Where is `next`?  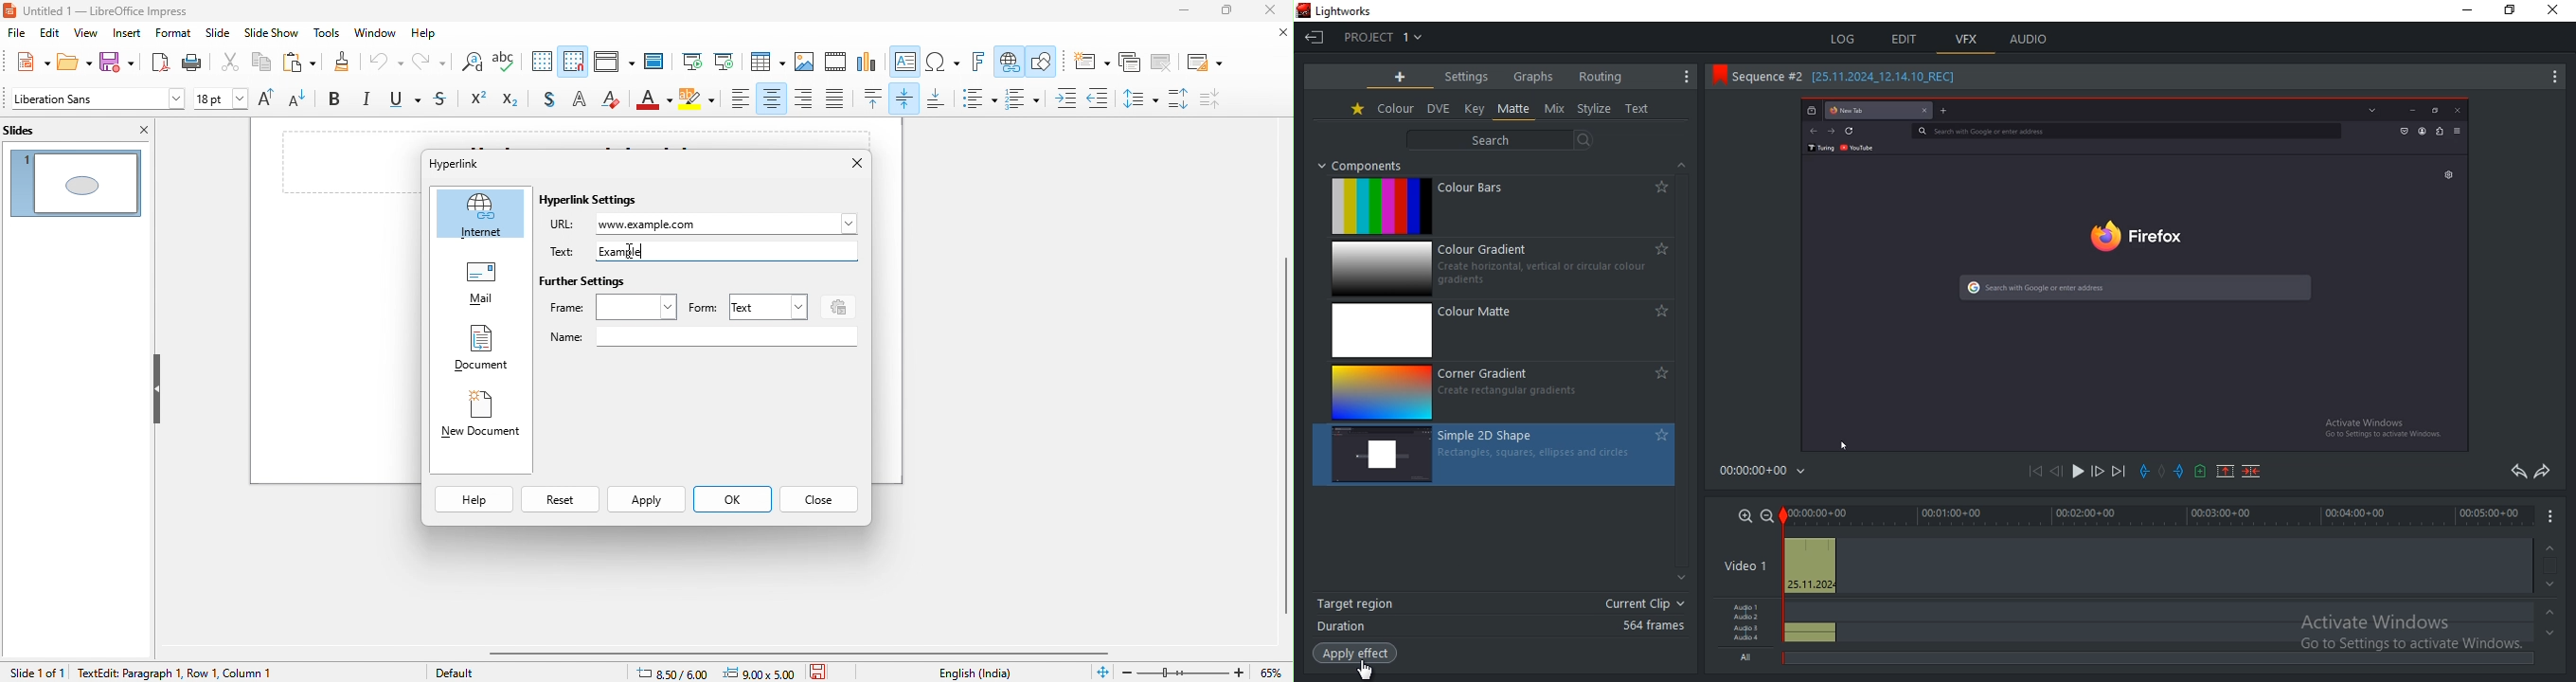 next is located at coordinates (2119, 472).